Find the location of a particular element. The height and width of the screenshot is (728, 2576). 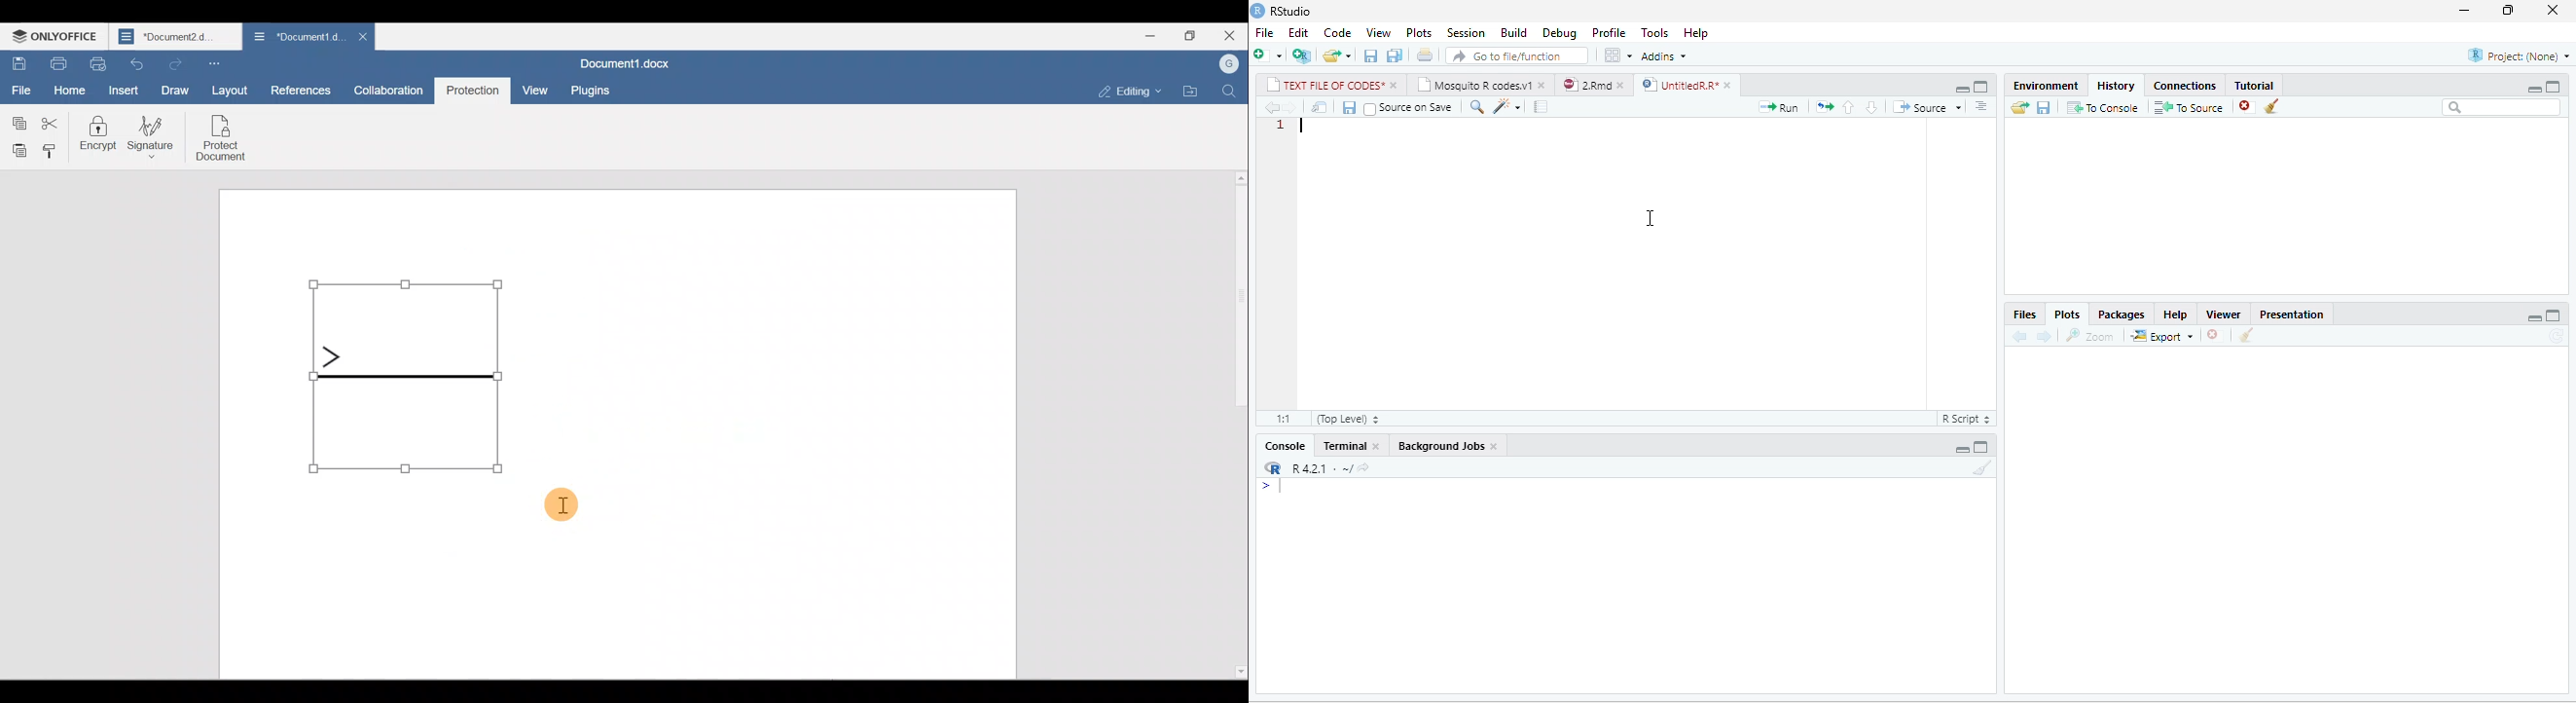

Profile is located at coordinates (1610, 34).